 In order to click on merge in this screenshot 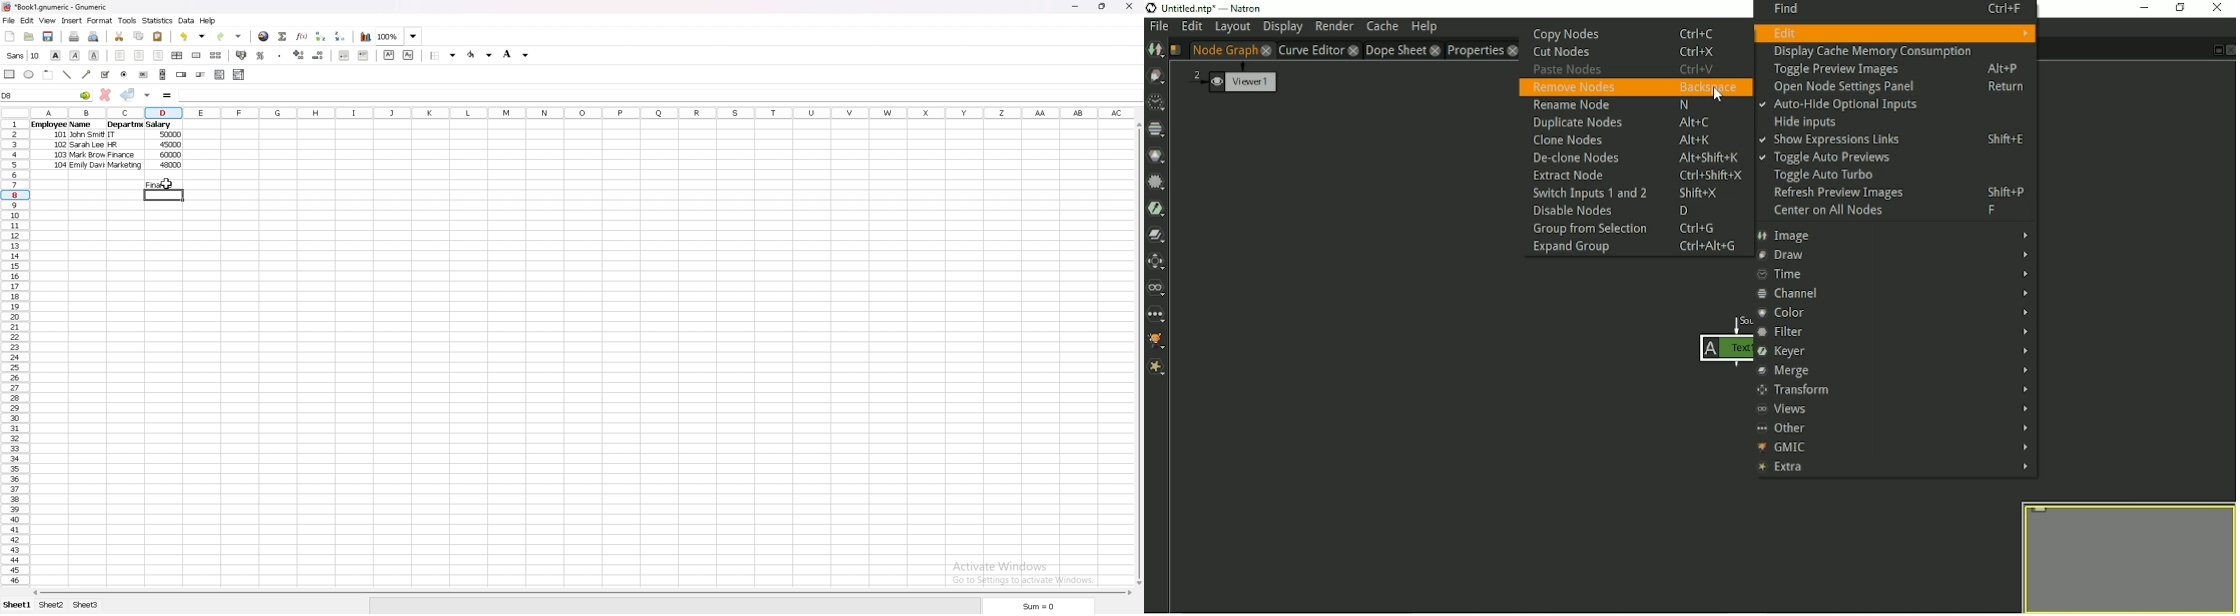, I will do `click(197, 55)`.